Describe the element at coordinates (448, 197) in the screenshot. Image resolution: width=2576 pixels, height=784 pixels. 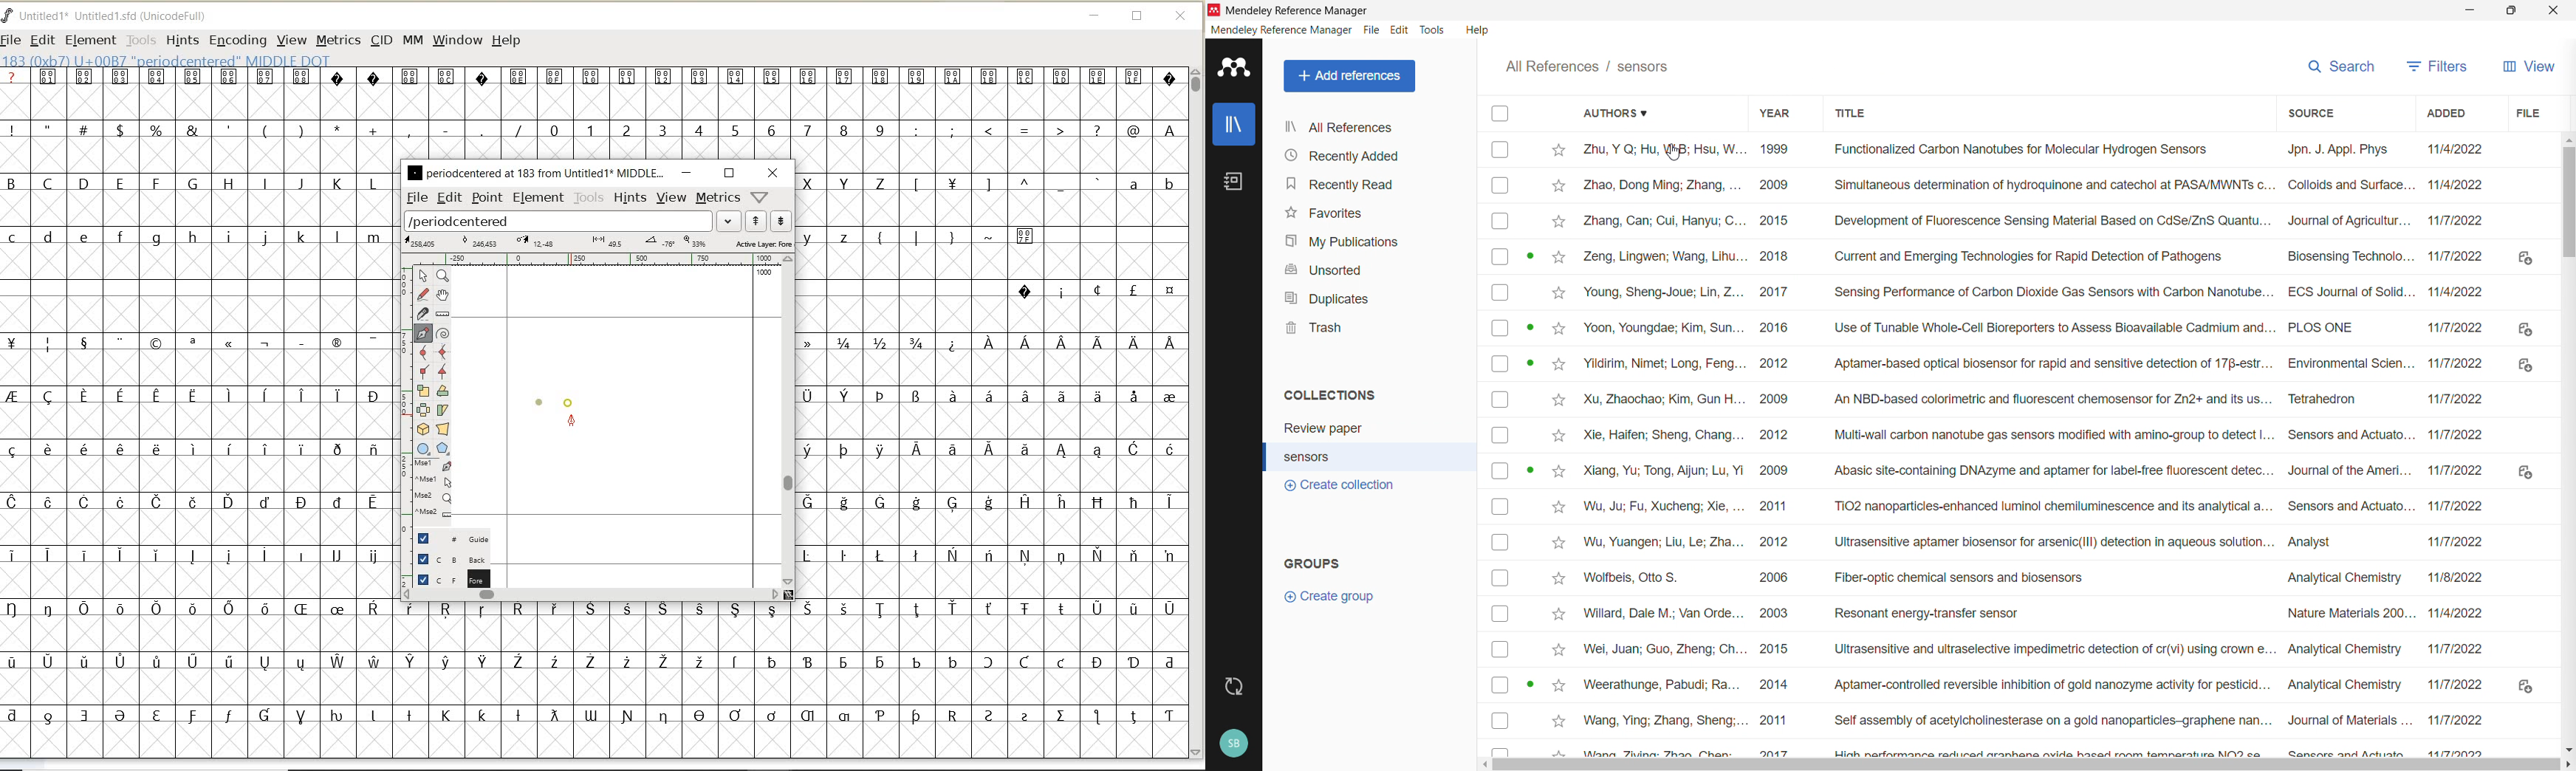
I see `edit` at that location.